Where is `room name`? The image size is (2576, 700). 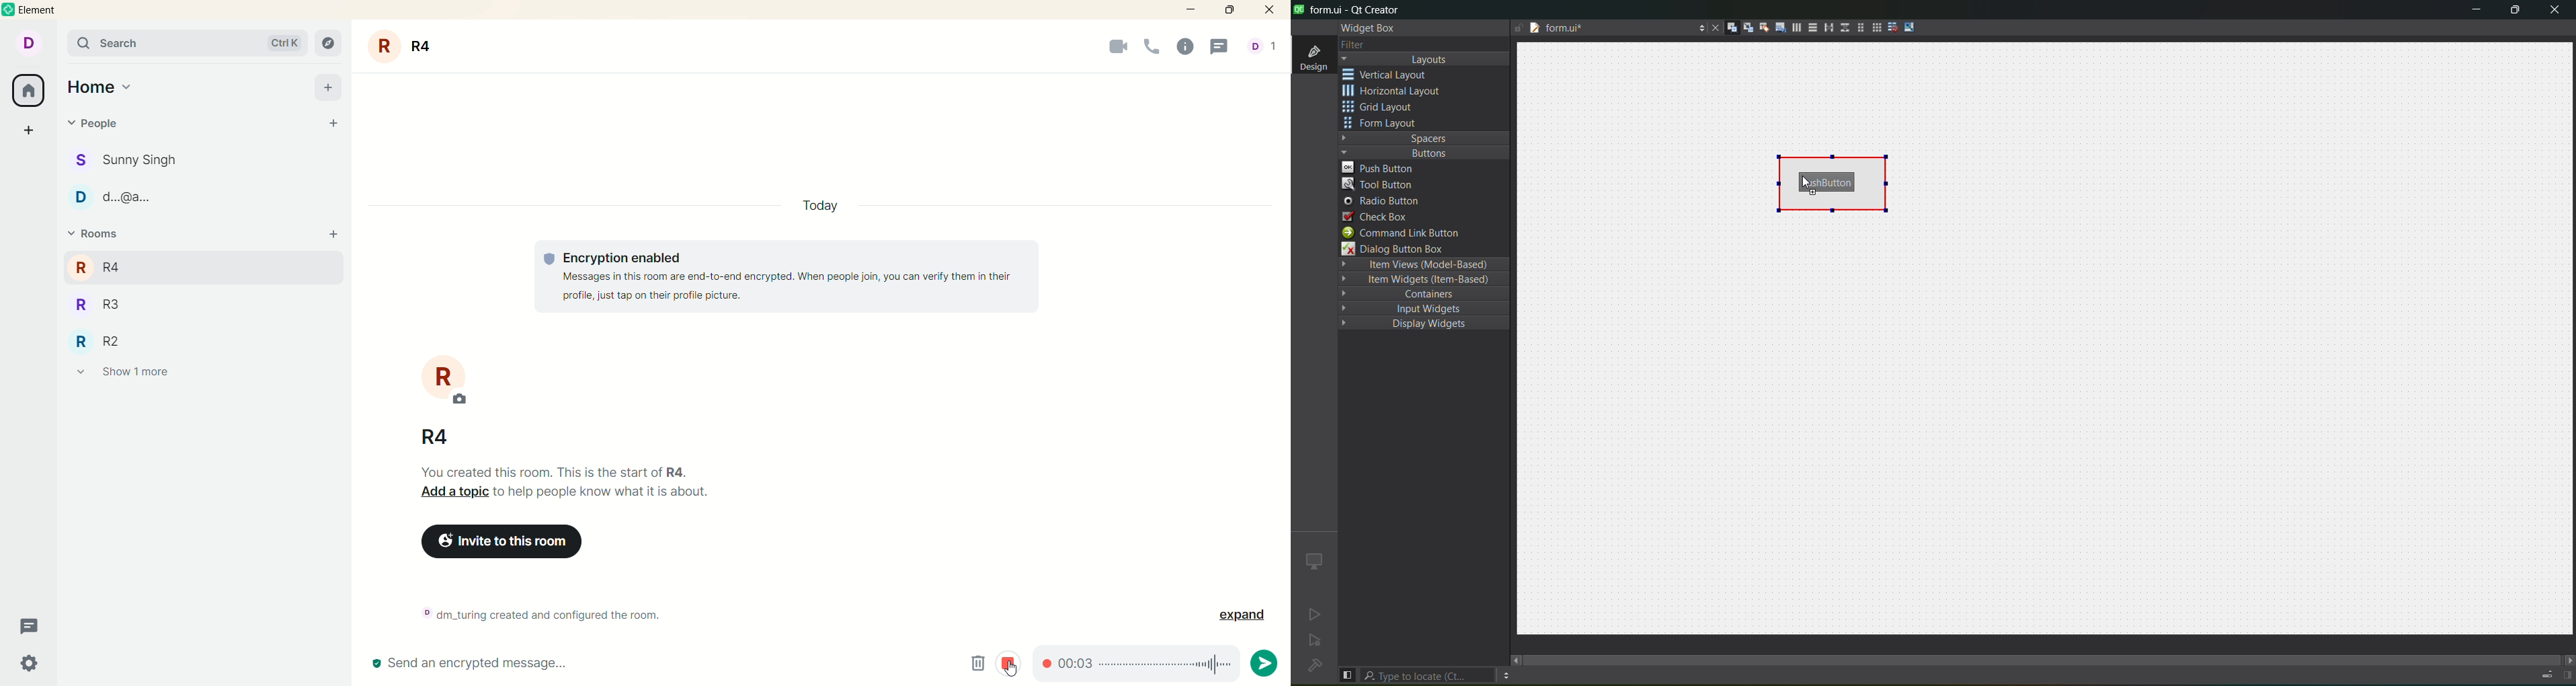
room name is located at coordinates (438, 436).